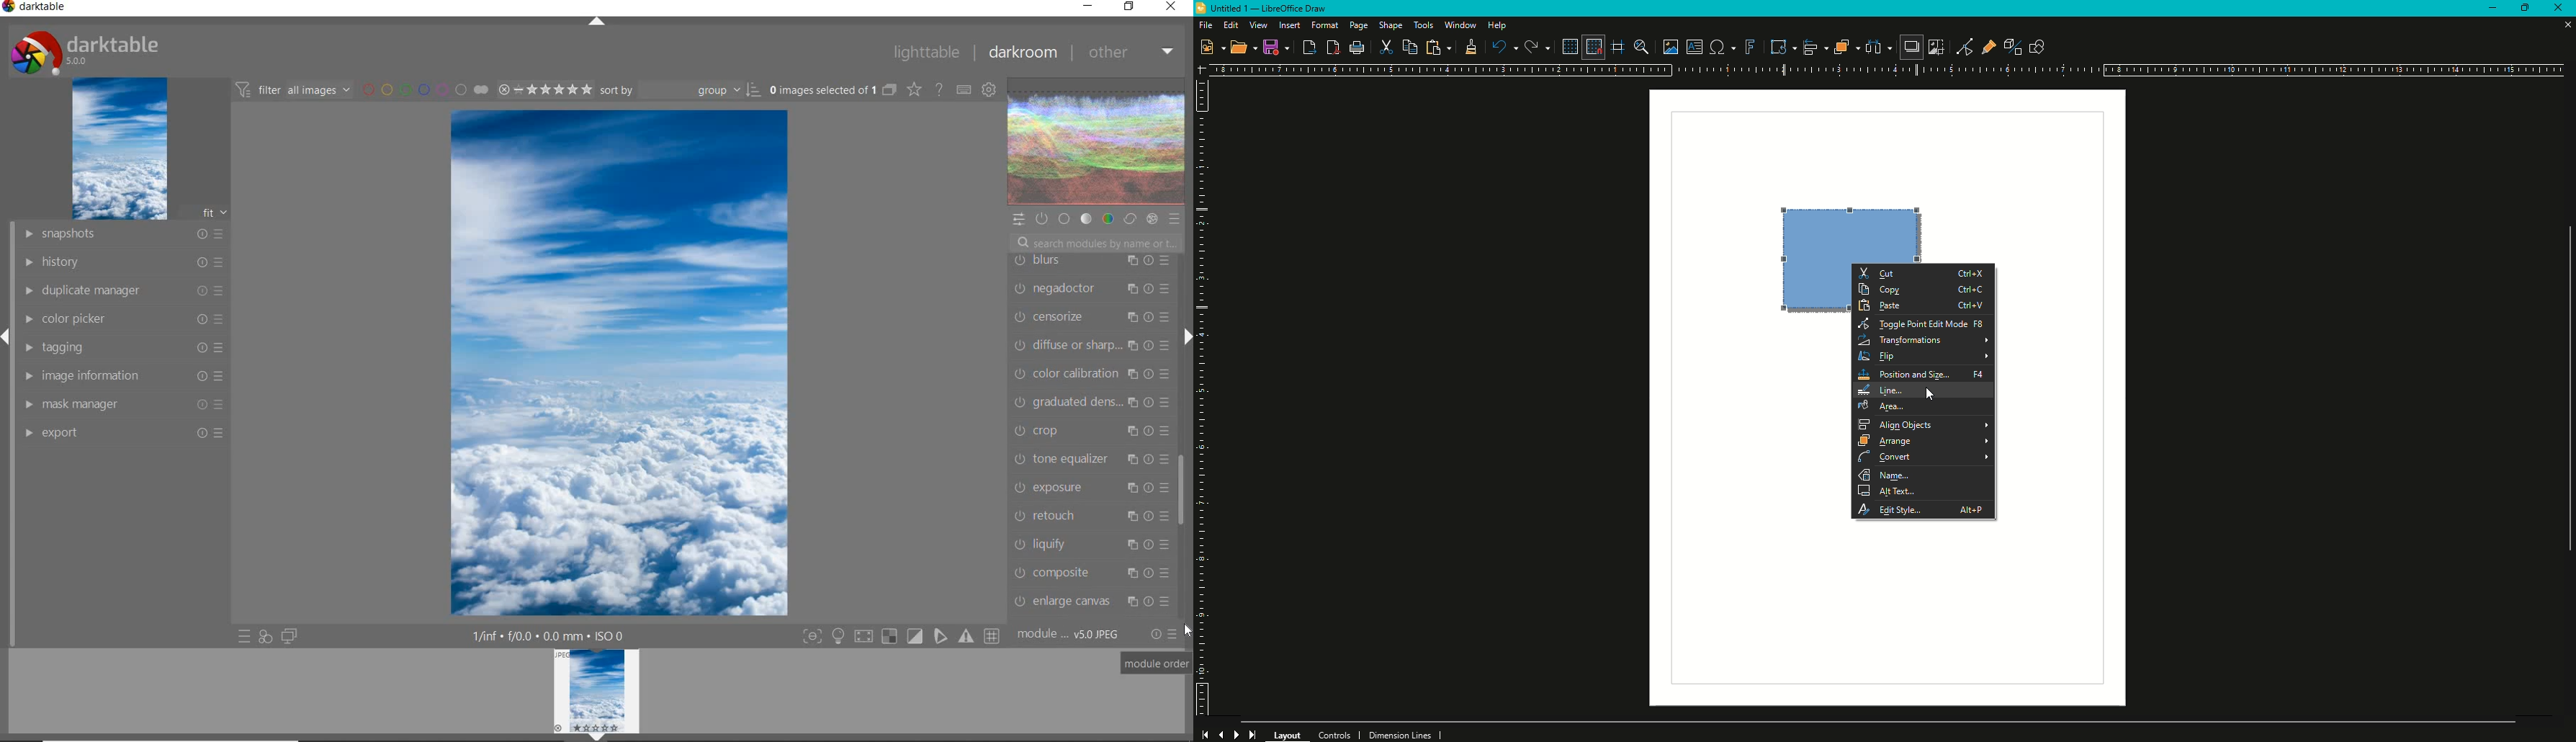  What do you see at coordinates (121, 291) in the screenshot?
I see `DUPLICATE MANAGER` at bounding box center [121, 291].